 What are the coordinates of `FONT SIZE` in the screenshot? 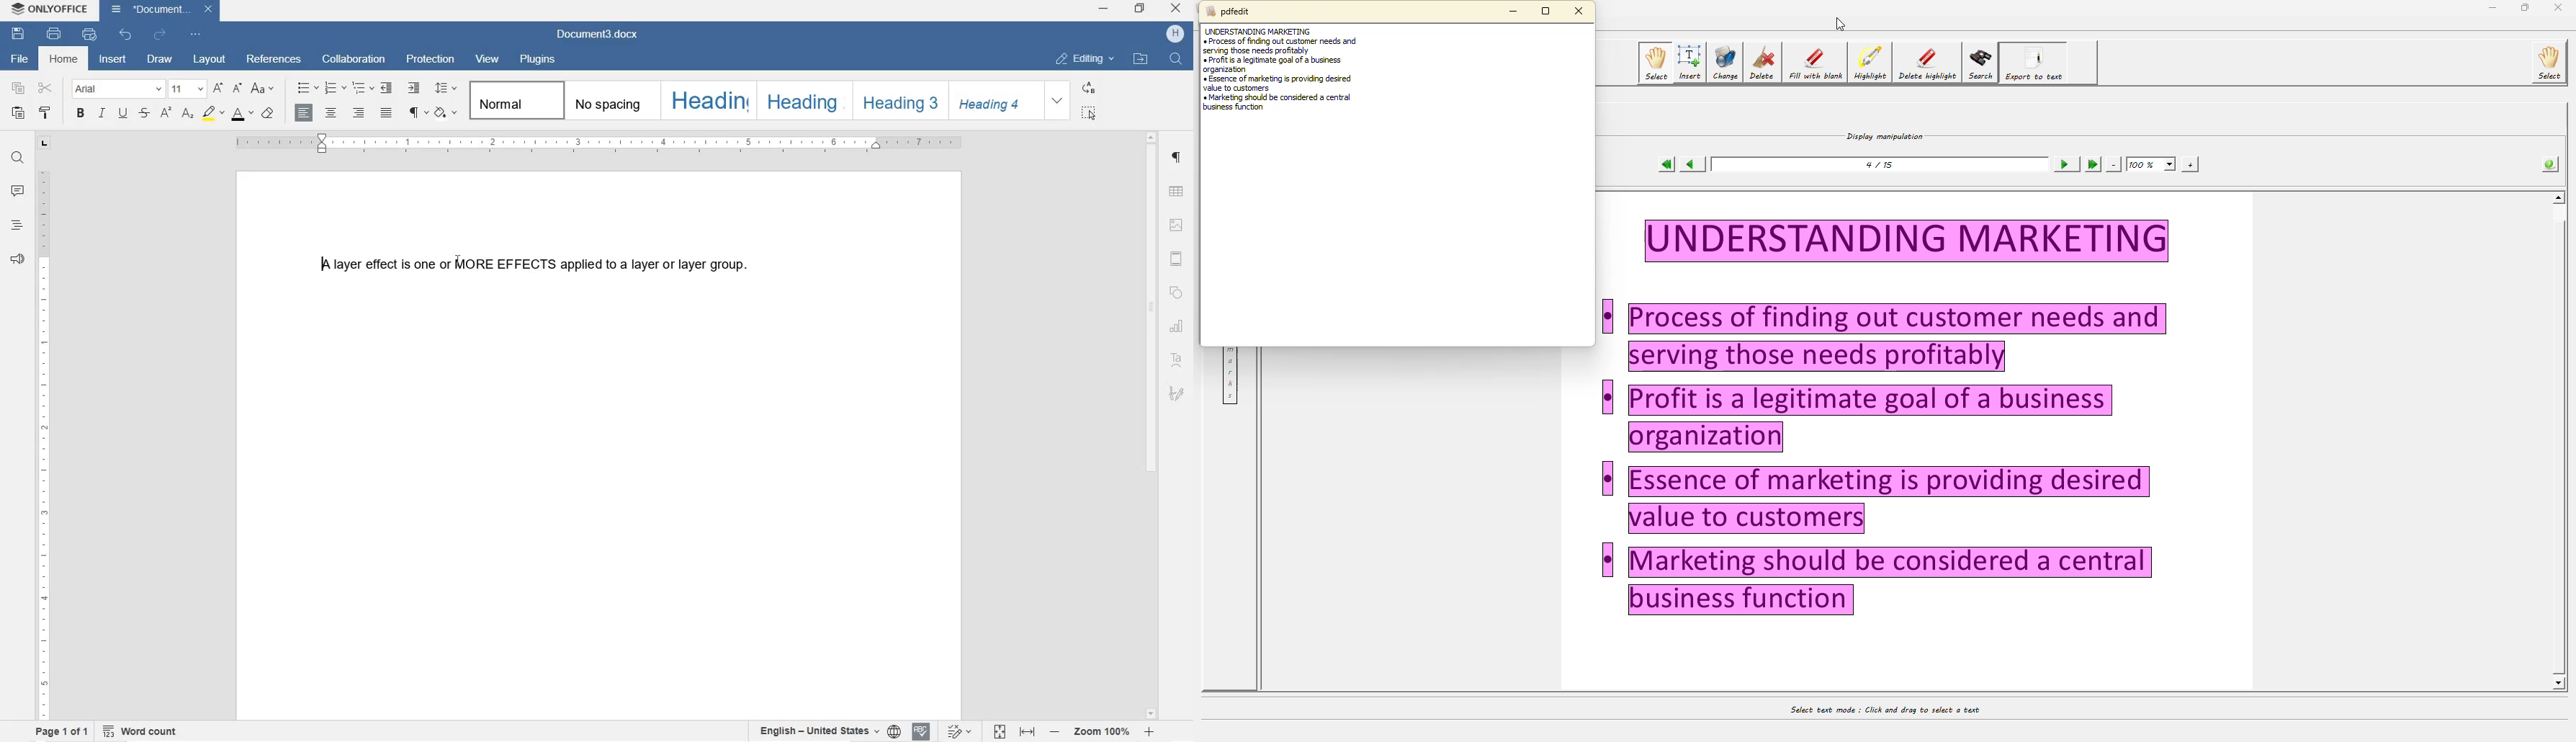 It's located at (187, 88).